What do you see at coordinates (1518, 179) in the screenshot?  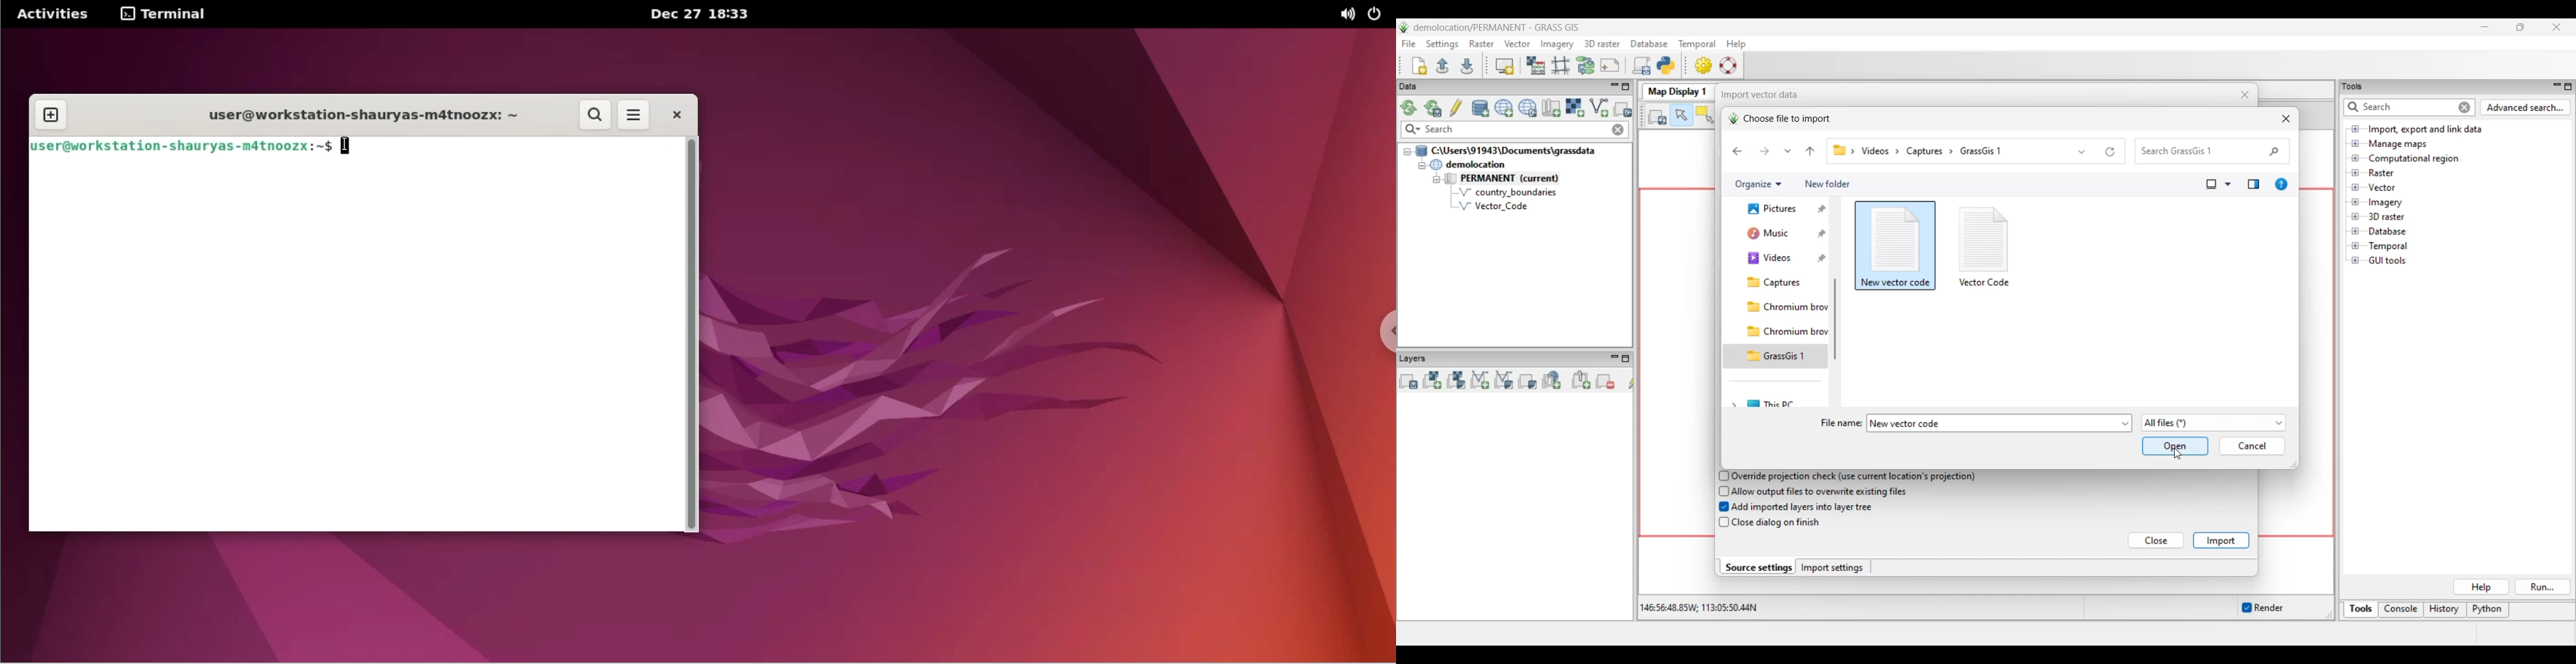 I see `Double click to collapse Permanent` at bounding box center [1518, 179].